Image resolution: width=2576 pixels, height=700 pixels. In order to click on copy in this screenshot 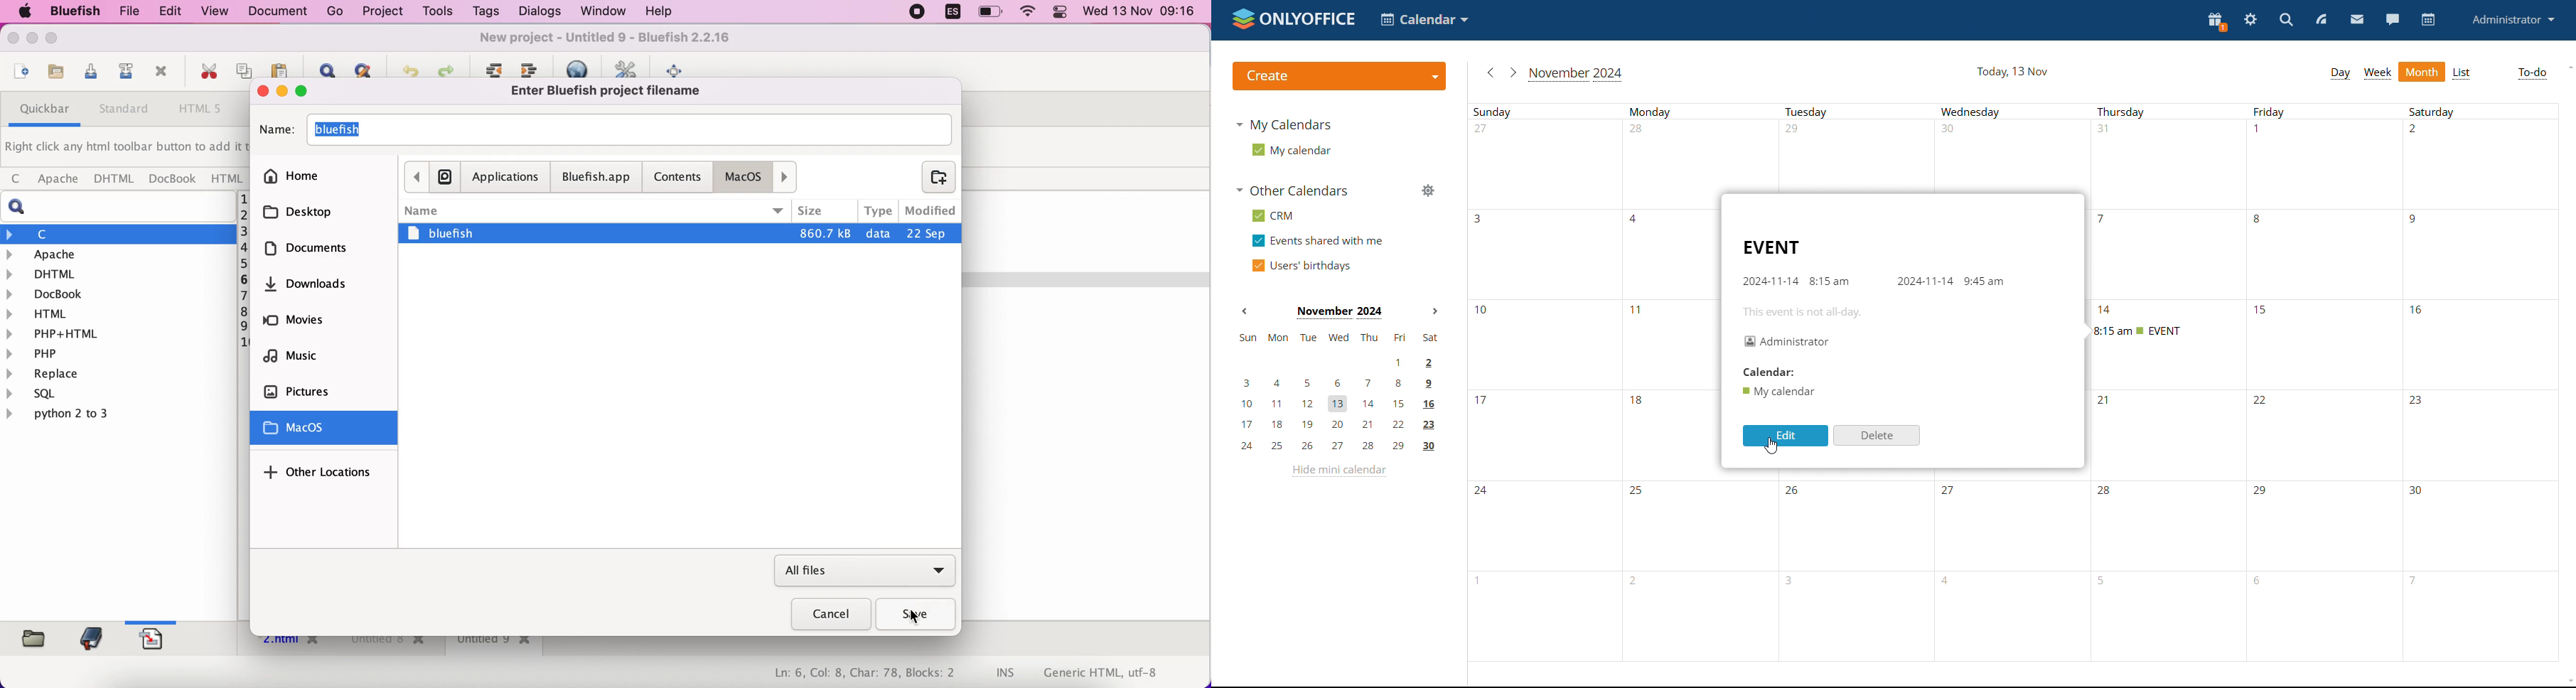, I will do `click(245, 67)`.